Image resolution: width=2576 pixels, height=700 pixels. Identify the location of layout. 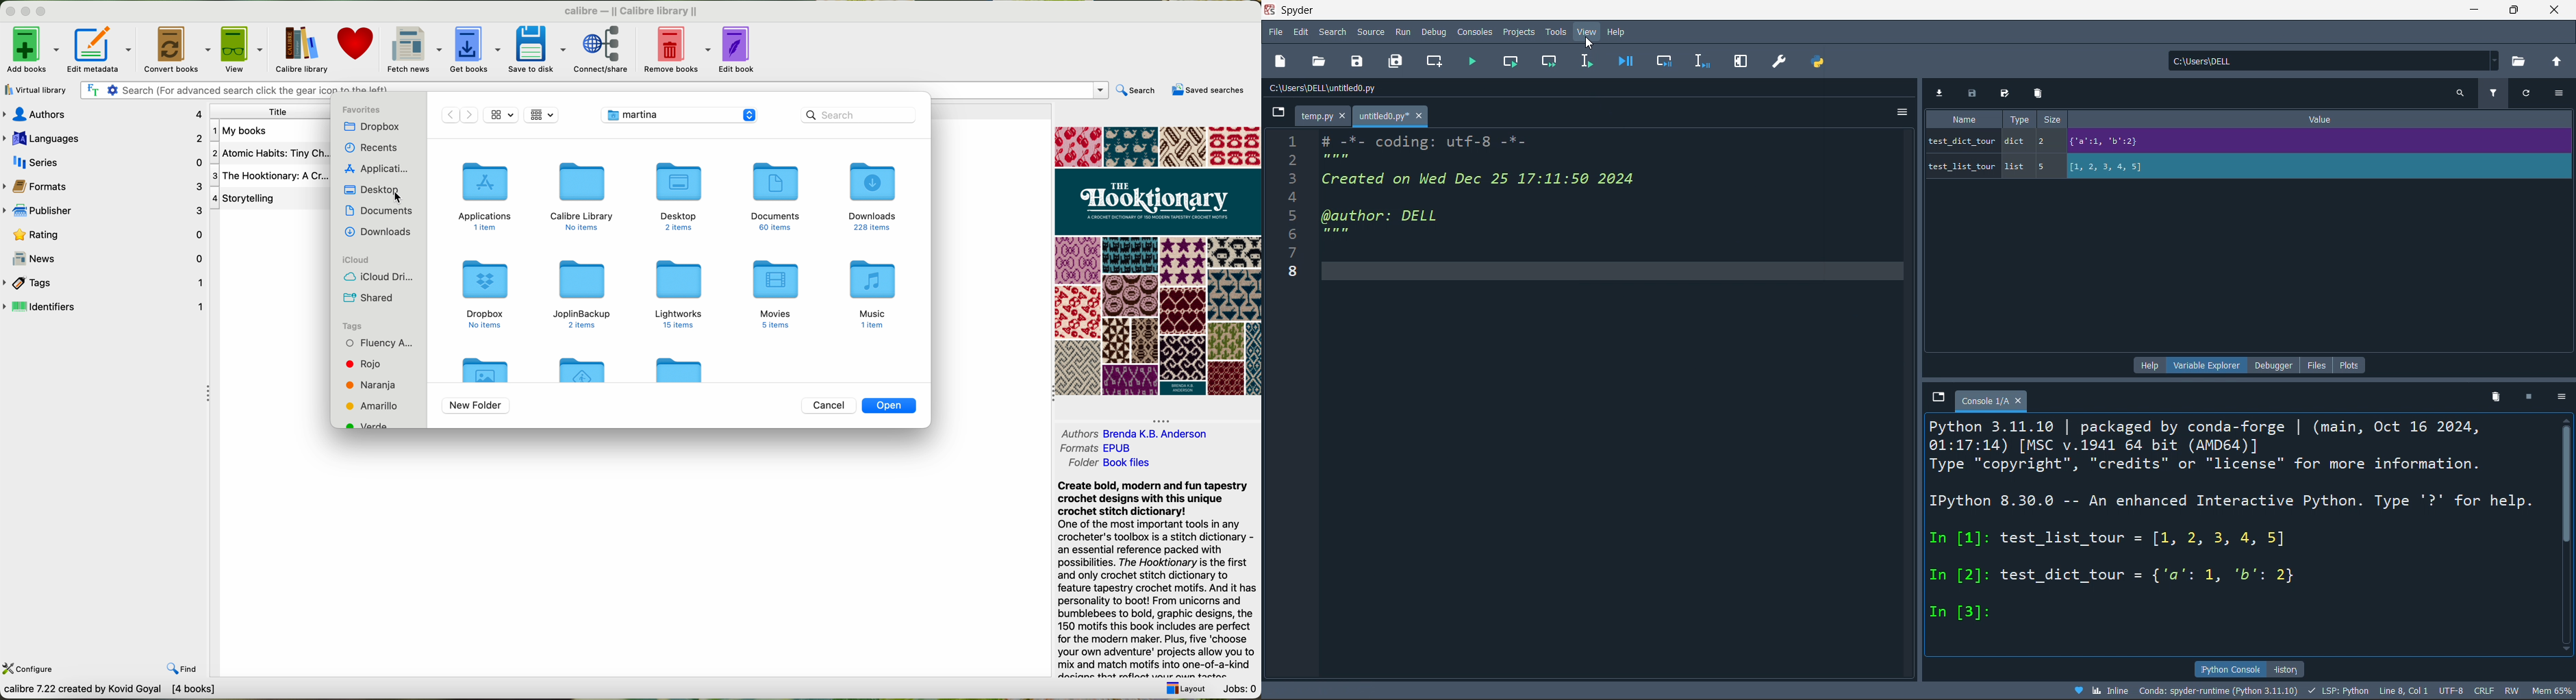
(1183, 688).